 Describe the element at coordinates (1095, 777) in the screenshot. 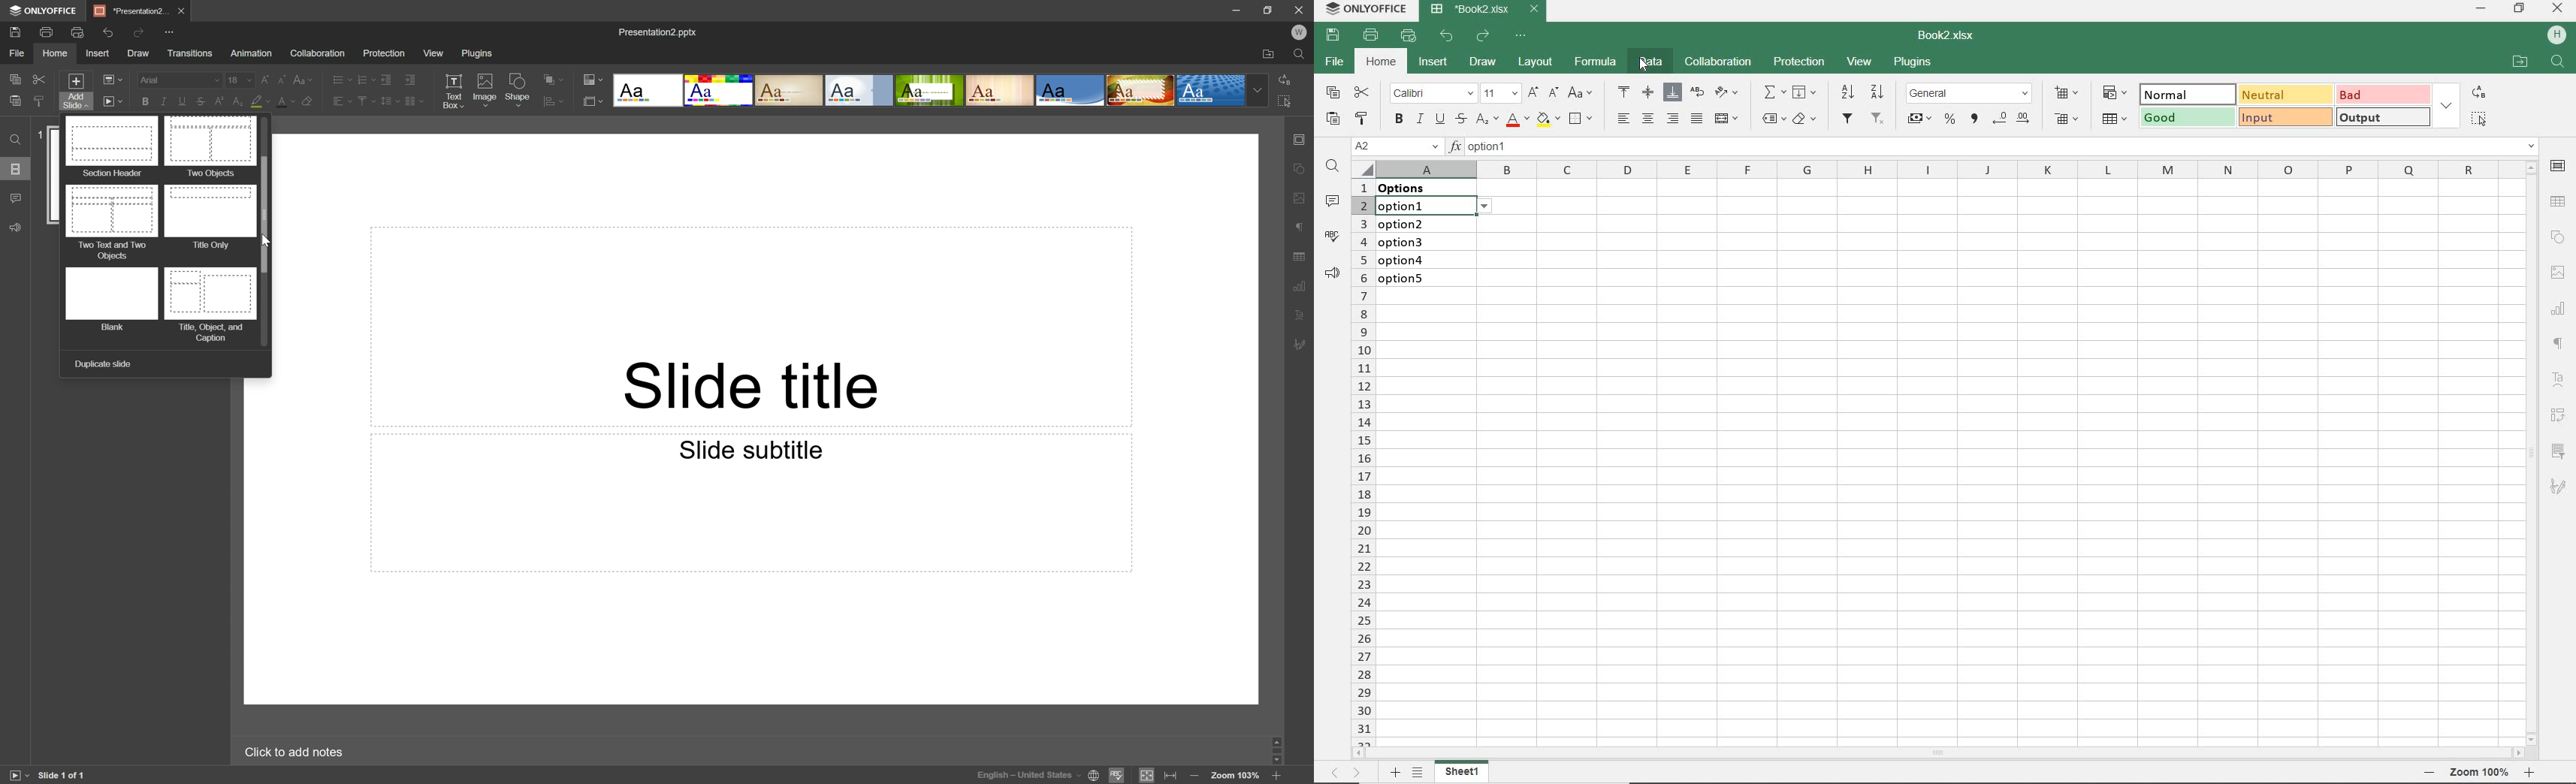

I see `Set document language` at that location.